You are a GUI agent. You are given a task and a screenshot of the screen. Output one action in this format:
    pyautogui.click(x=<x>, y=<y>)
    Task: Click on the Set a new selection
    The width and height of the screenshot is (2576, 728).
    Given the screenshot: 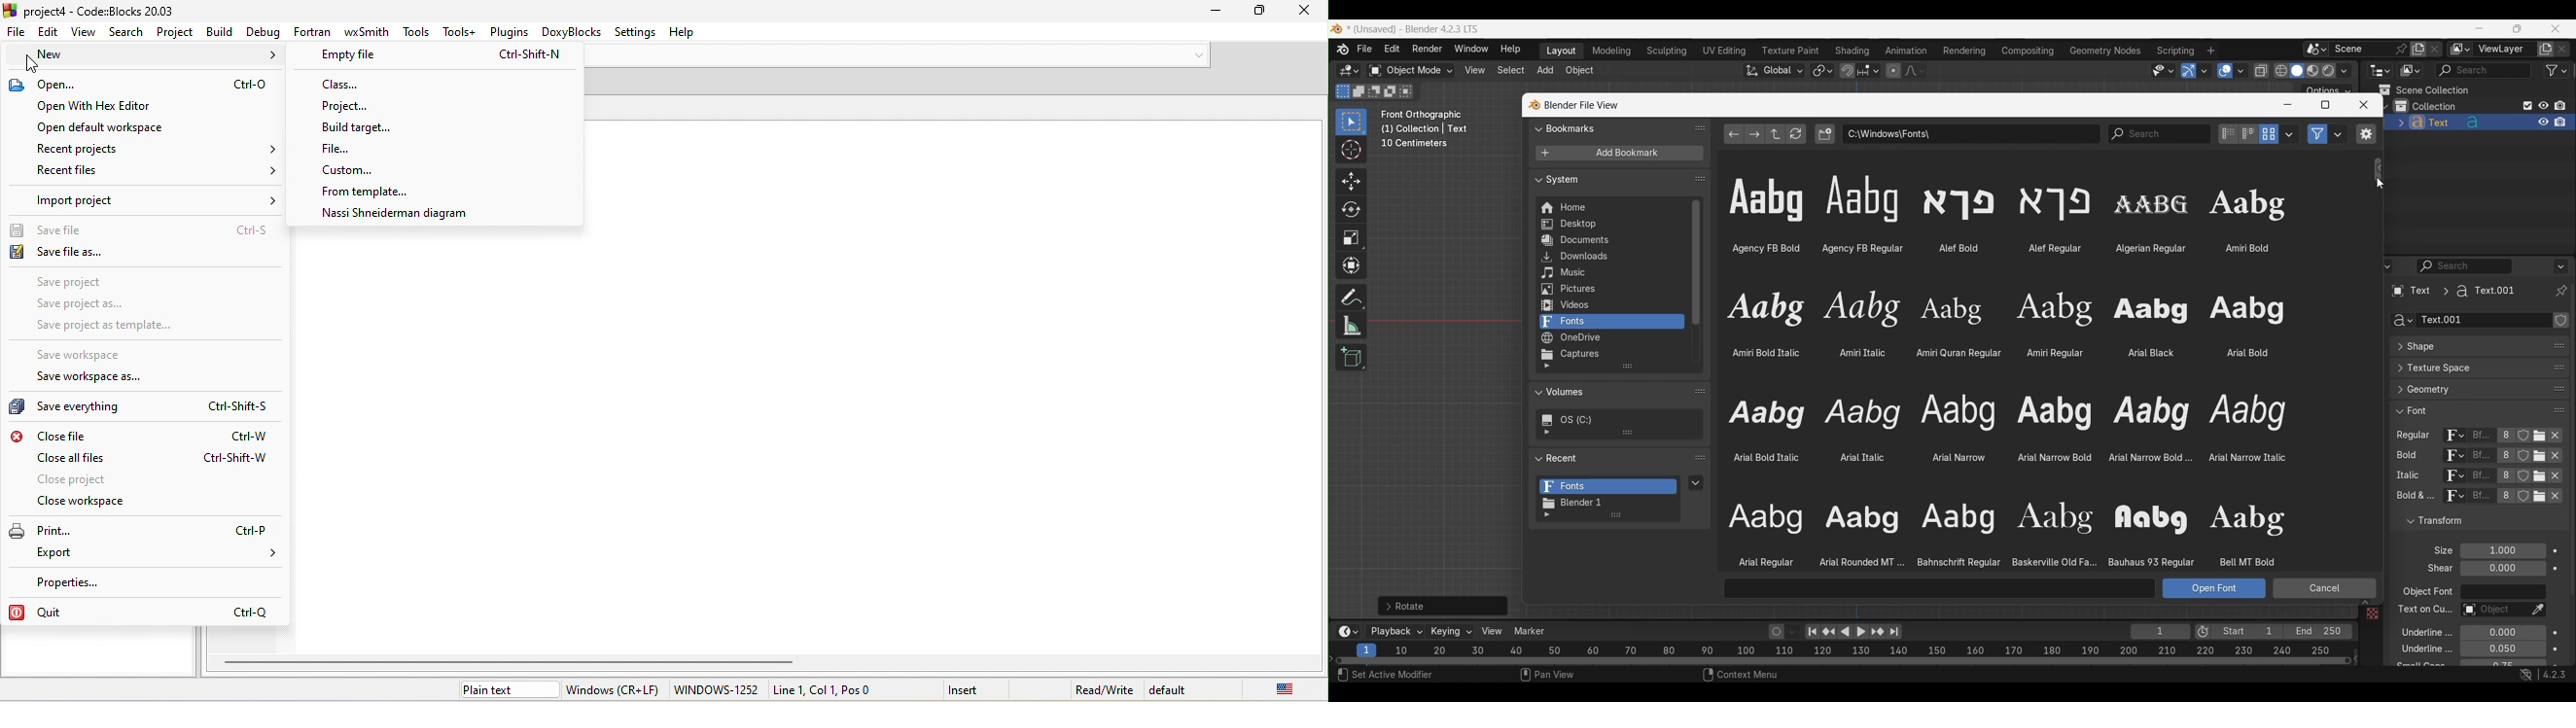 What is the action you would take?
    pyautogui.click(x=1343, y=91)
    